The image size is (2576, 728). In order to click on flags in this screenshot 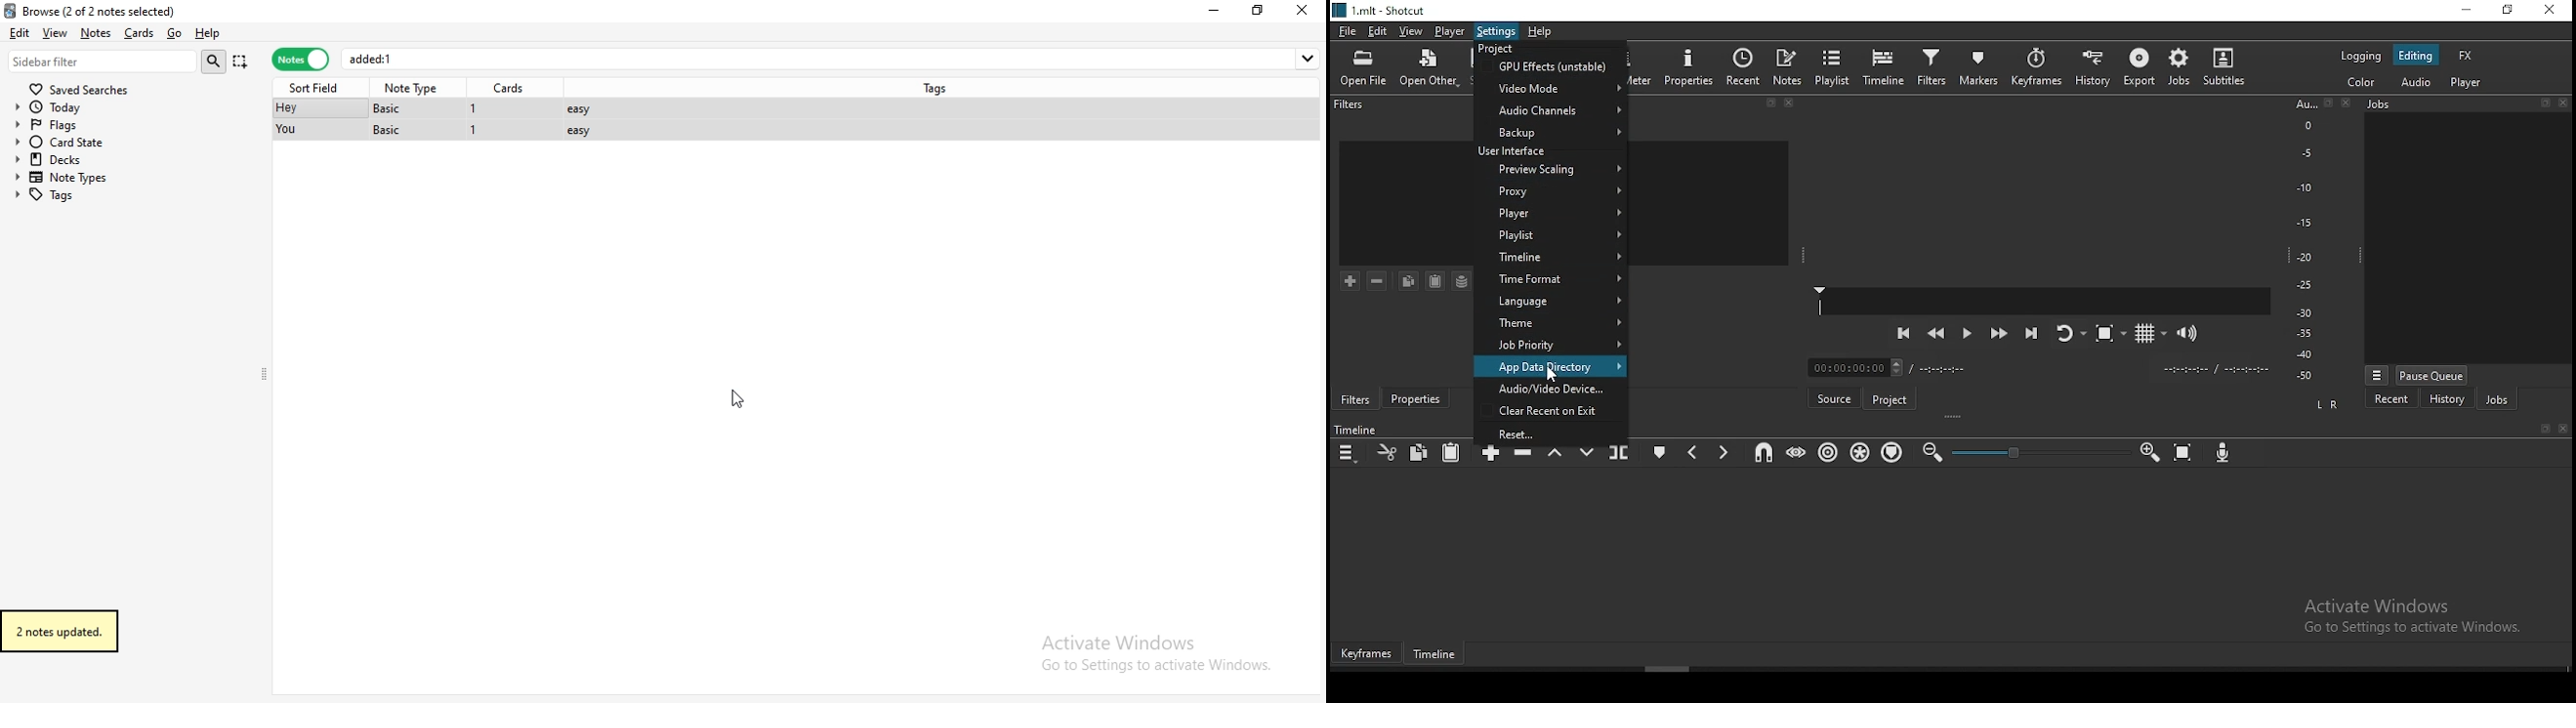, I will do `click(65, 123)`.